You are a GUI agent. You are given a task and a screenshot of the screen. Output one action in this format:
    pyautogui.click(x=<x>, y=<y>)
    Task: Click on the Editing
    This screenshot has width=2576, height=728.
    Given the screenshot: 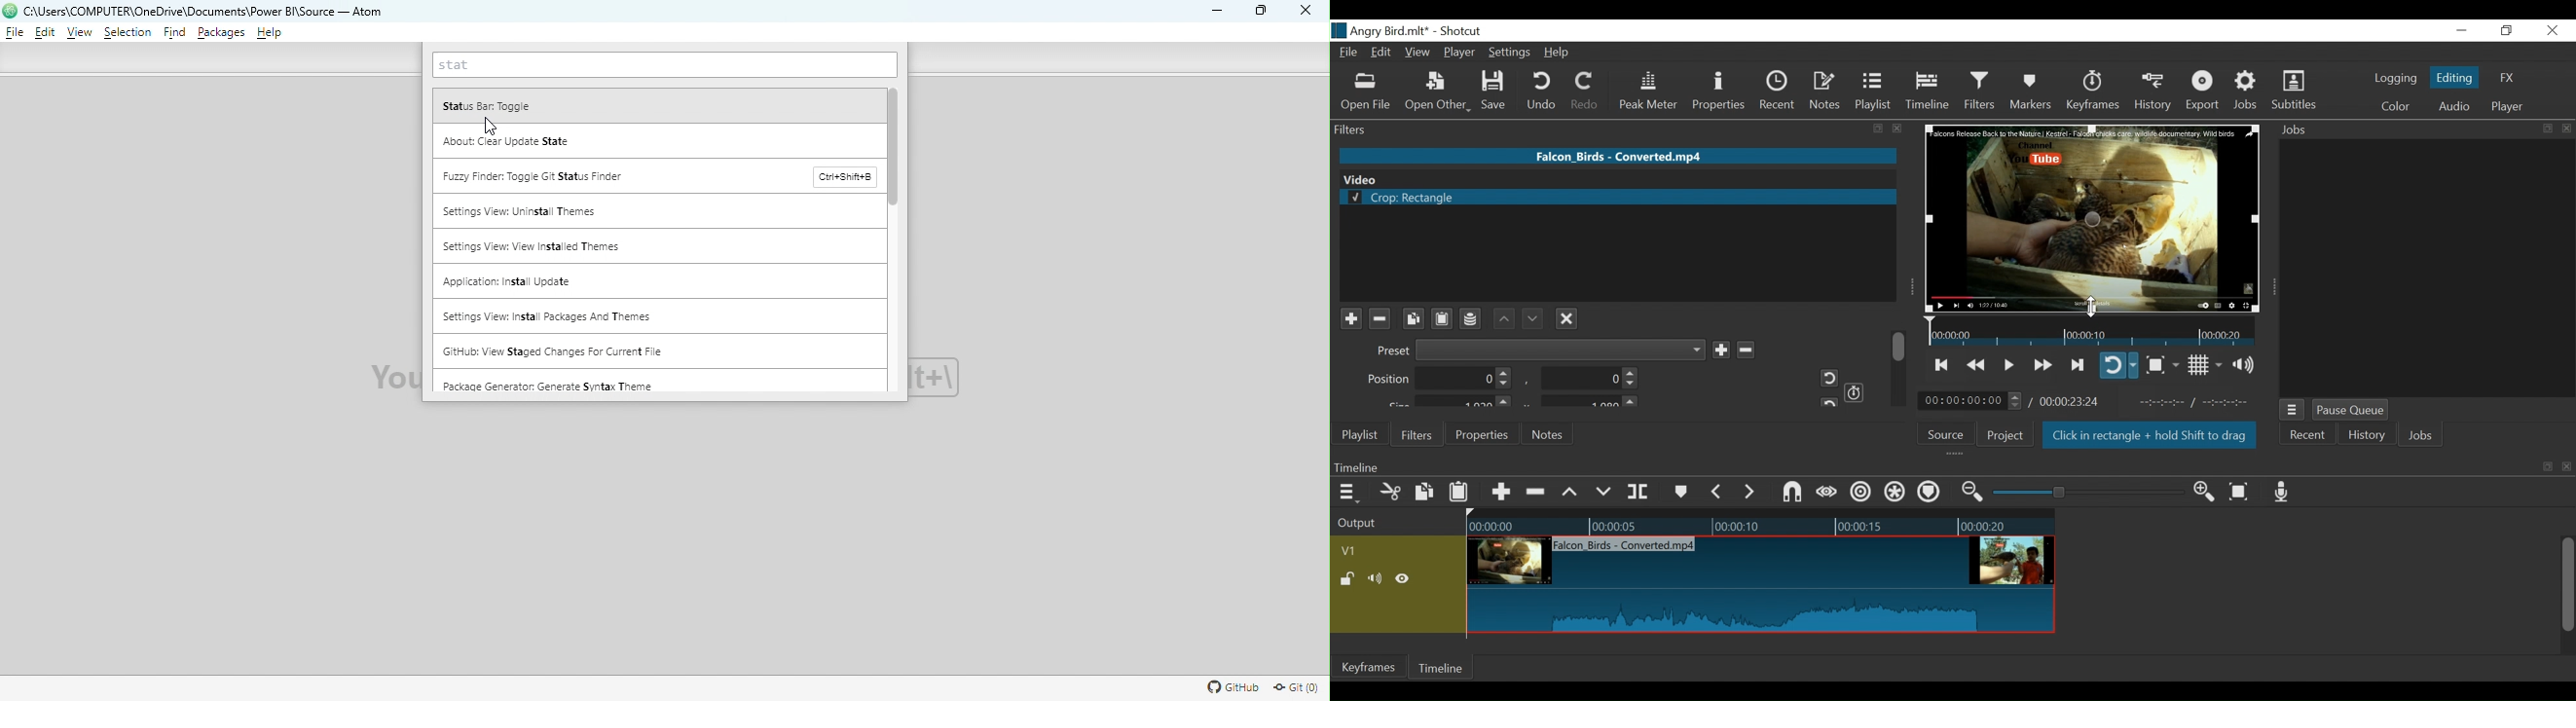 What is the action you would take?
    pyautogui.click(x=2457, y=77)
    